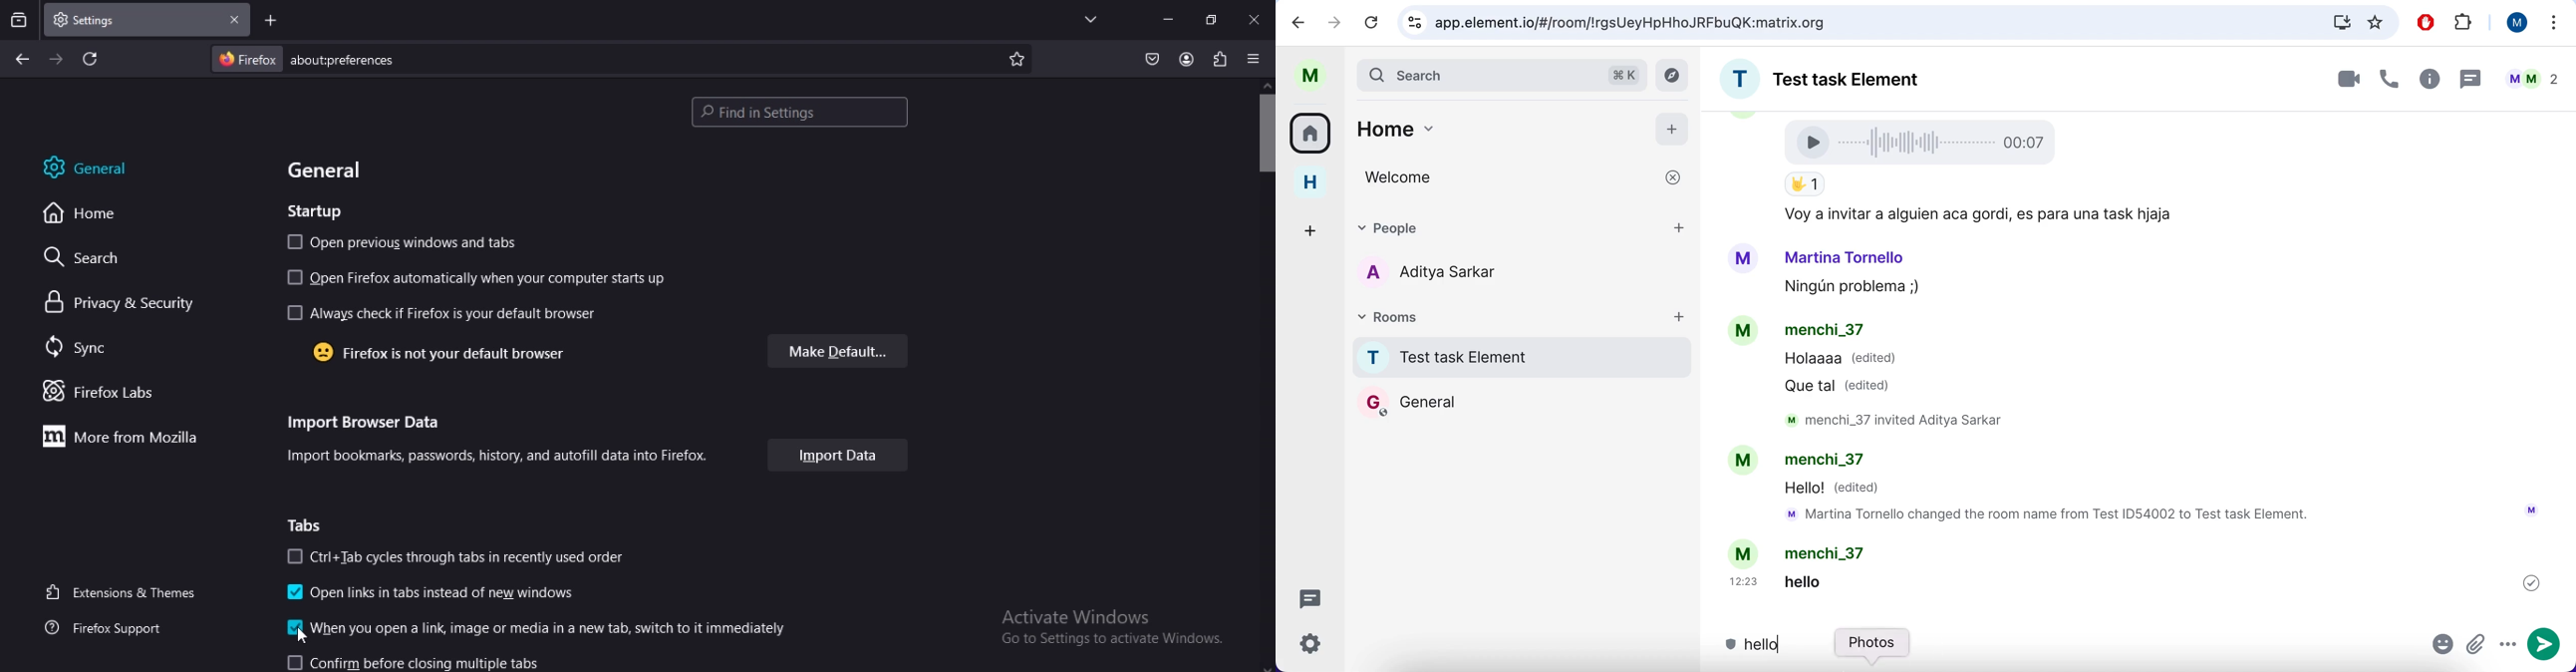 The width and height of the screenshot is (2576, 672). I want to click on startup, so click(315, 212).